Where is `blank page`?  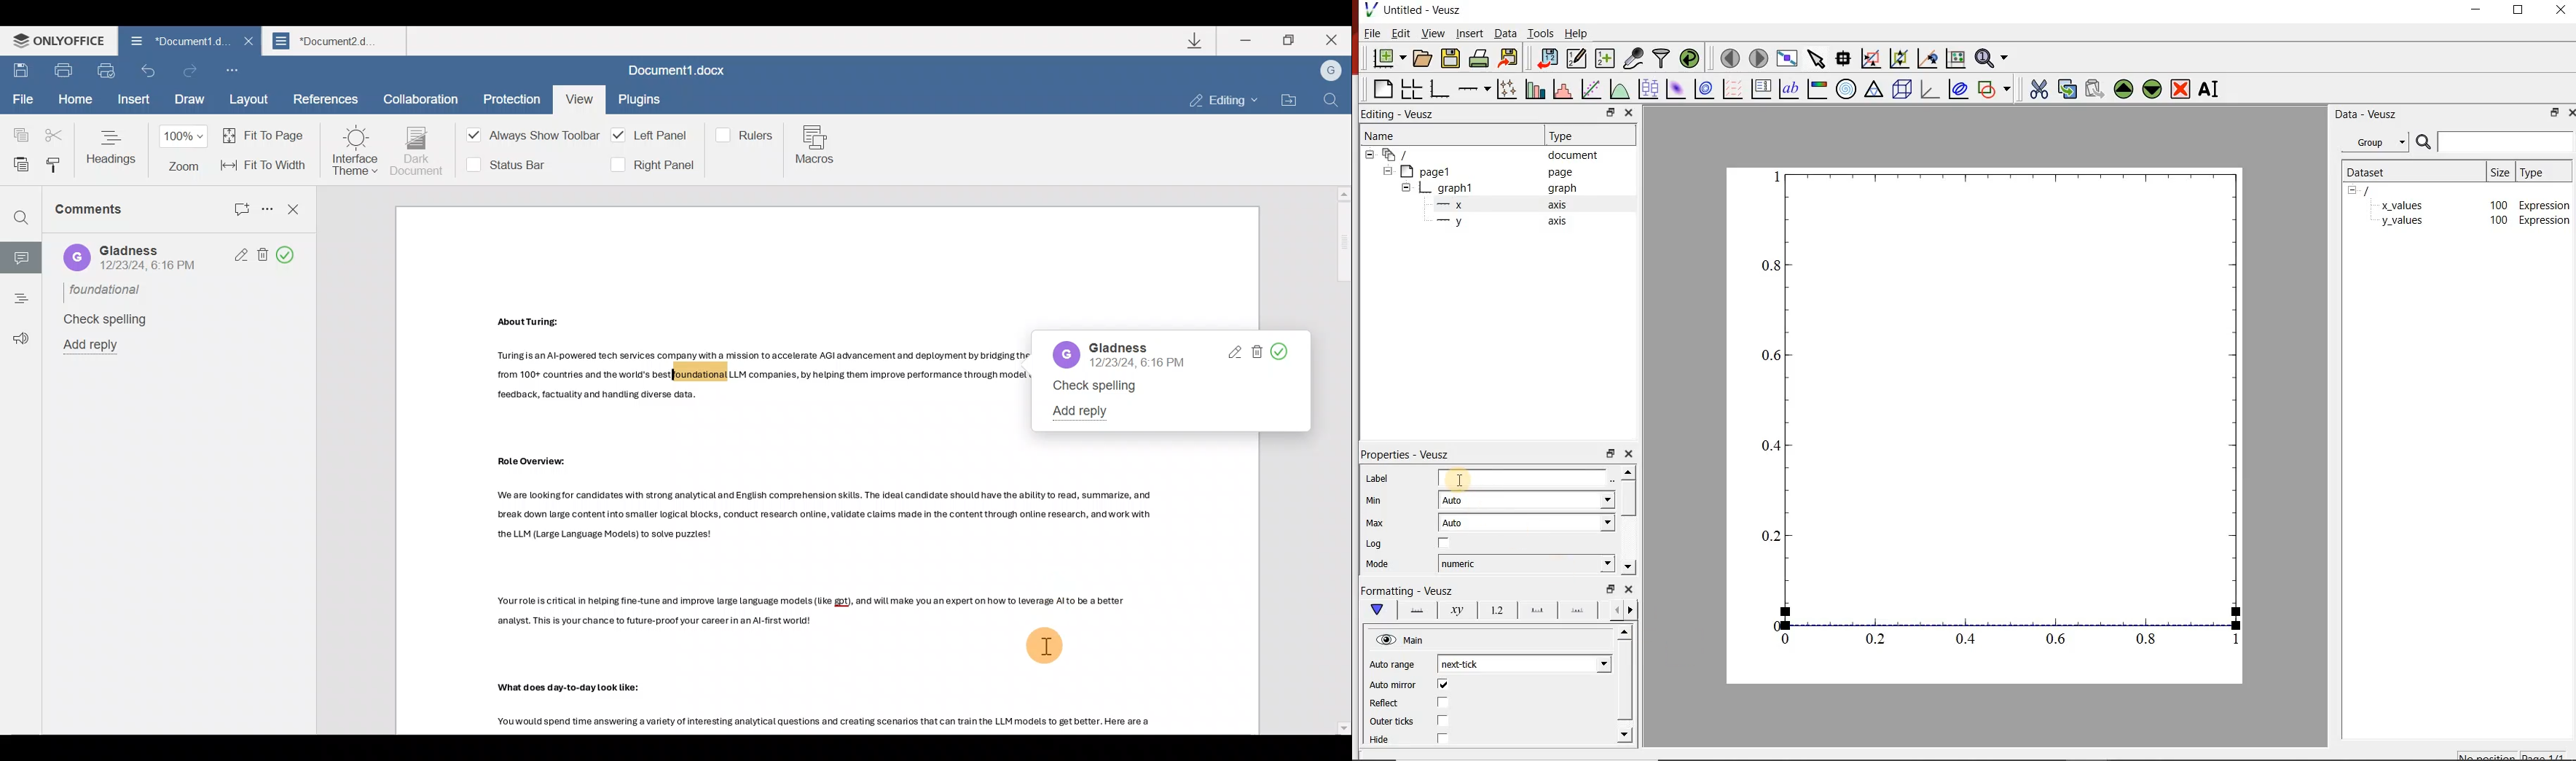 blank page is located at coordinates (1383, 89).